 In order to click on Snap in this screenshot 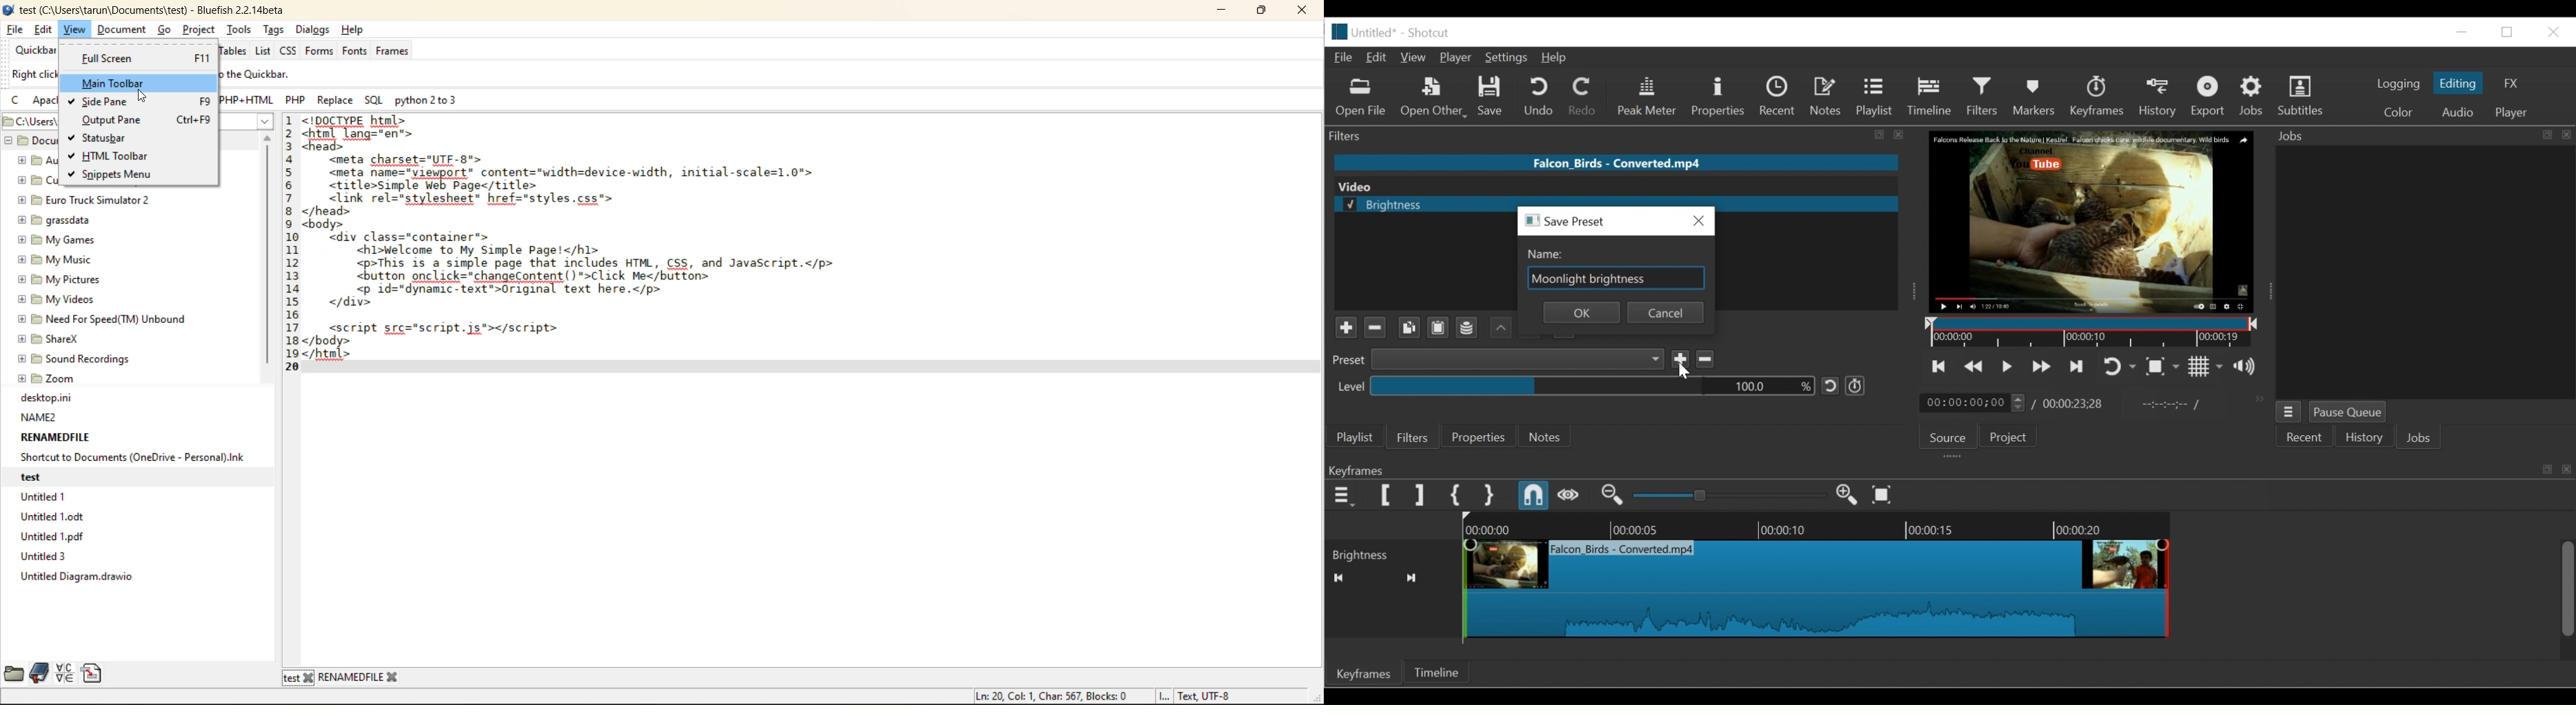, I will do `click(1535, 495)`.